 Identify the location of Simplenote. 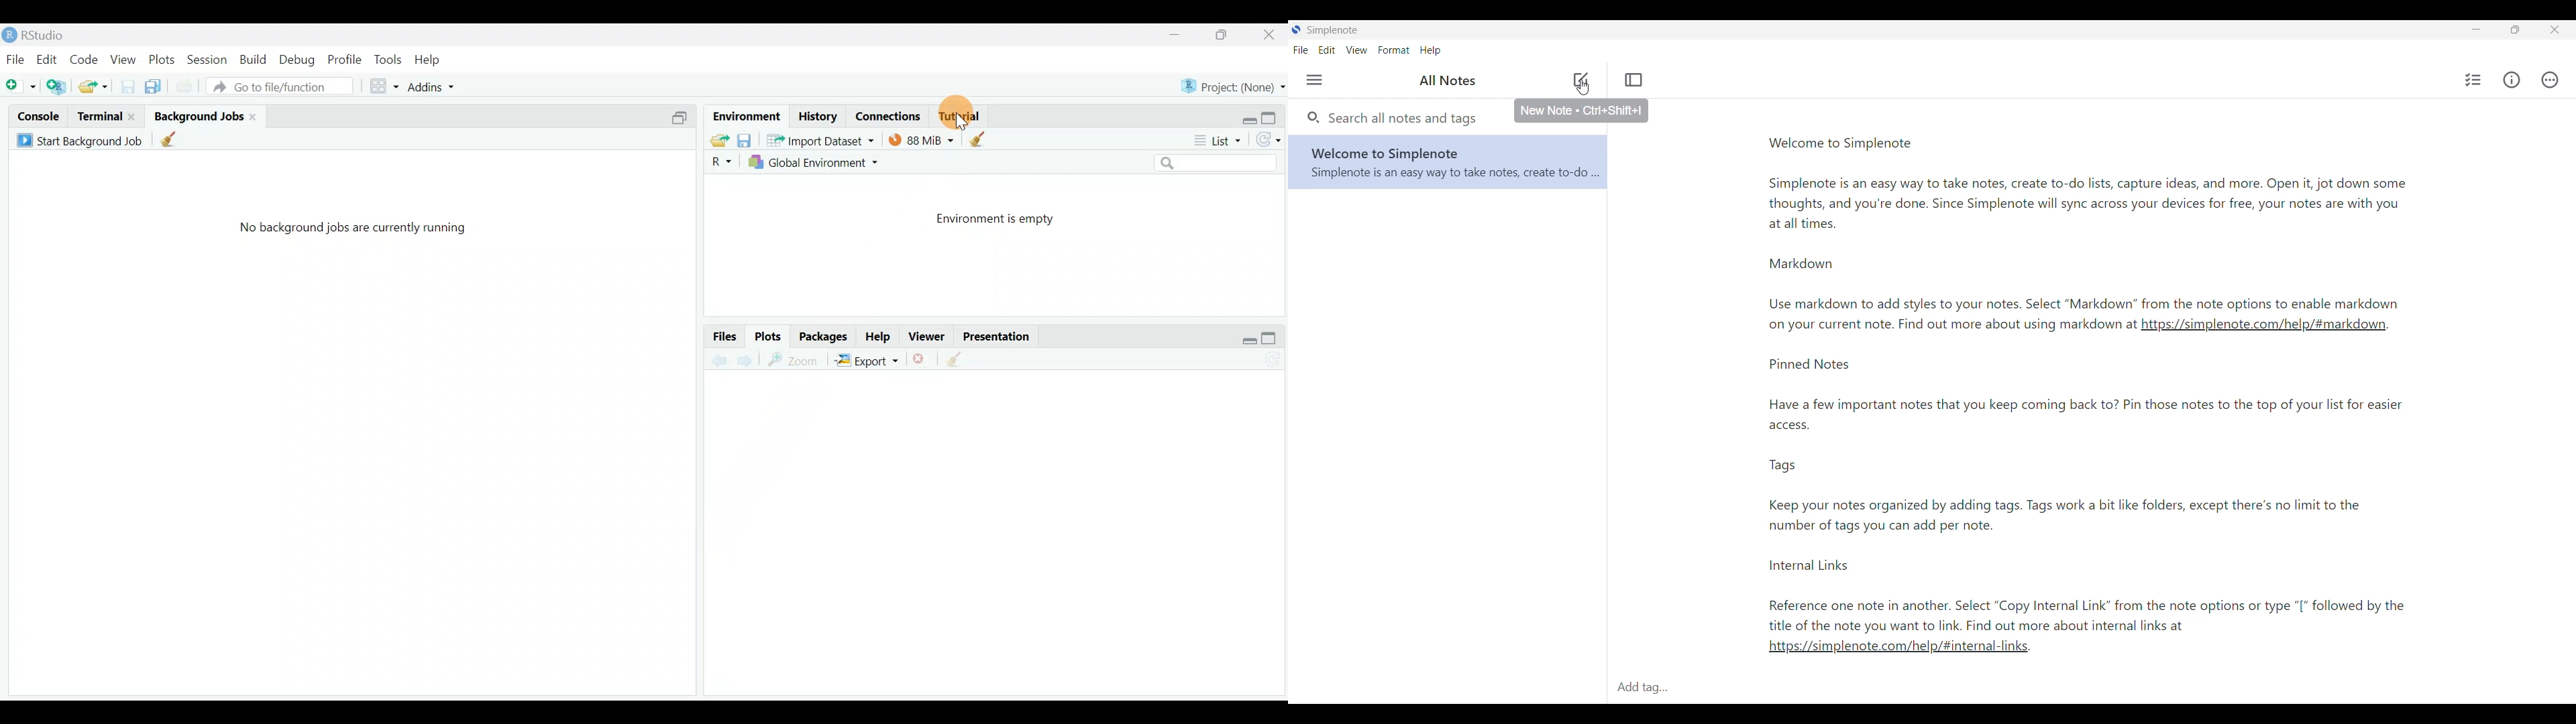
(1329, 30).